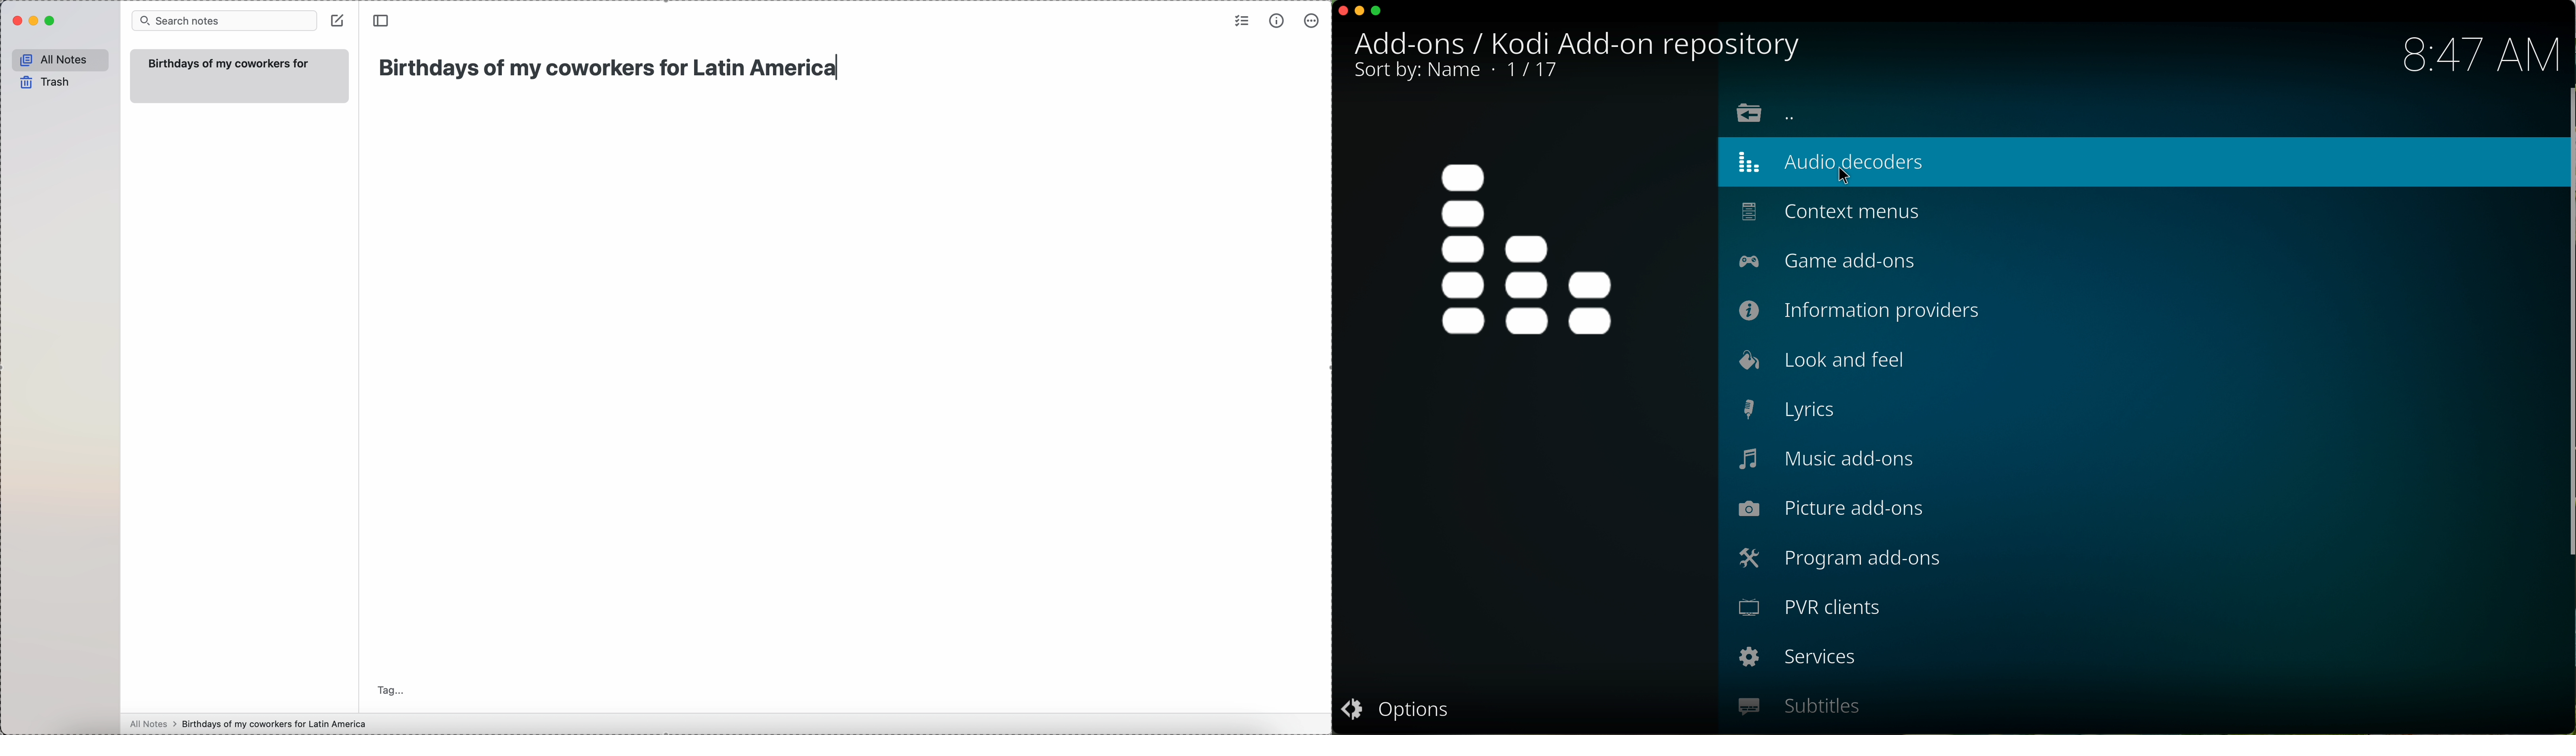  I want to click on location back, so click(1769, 113).